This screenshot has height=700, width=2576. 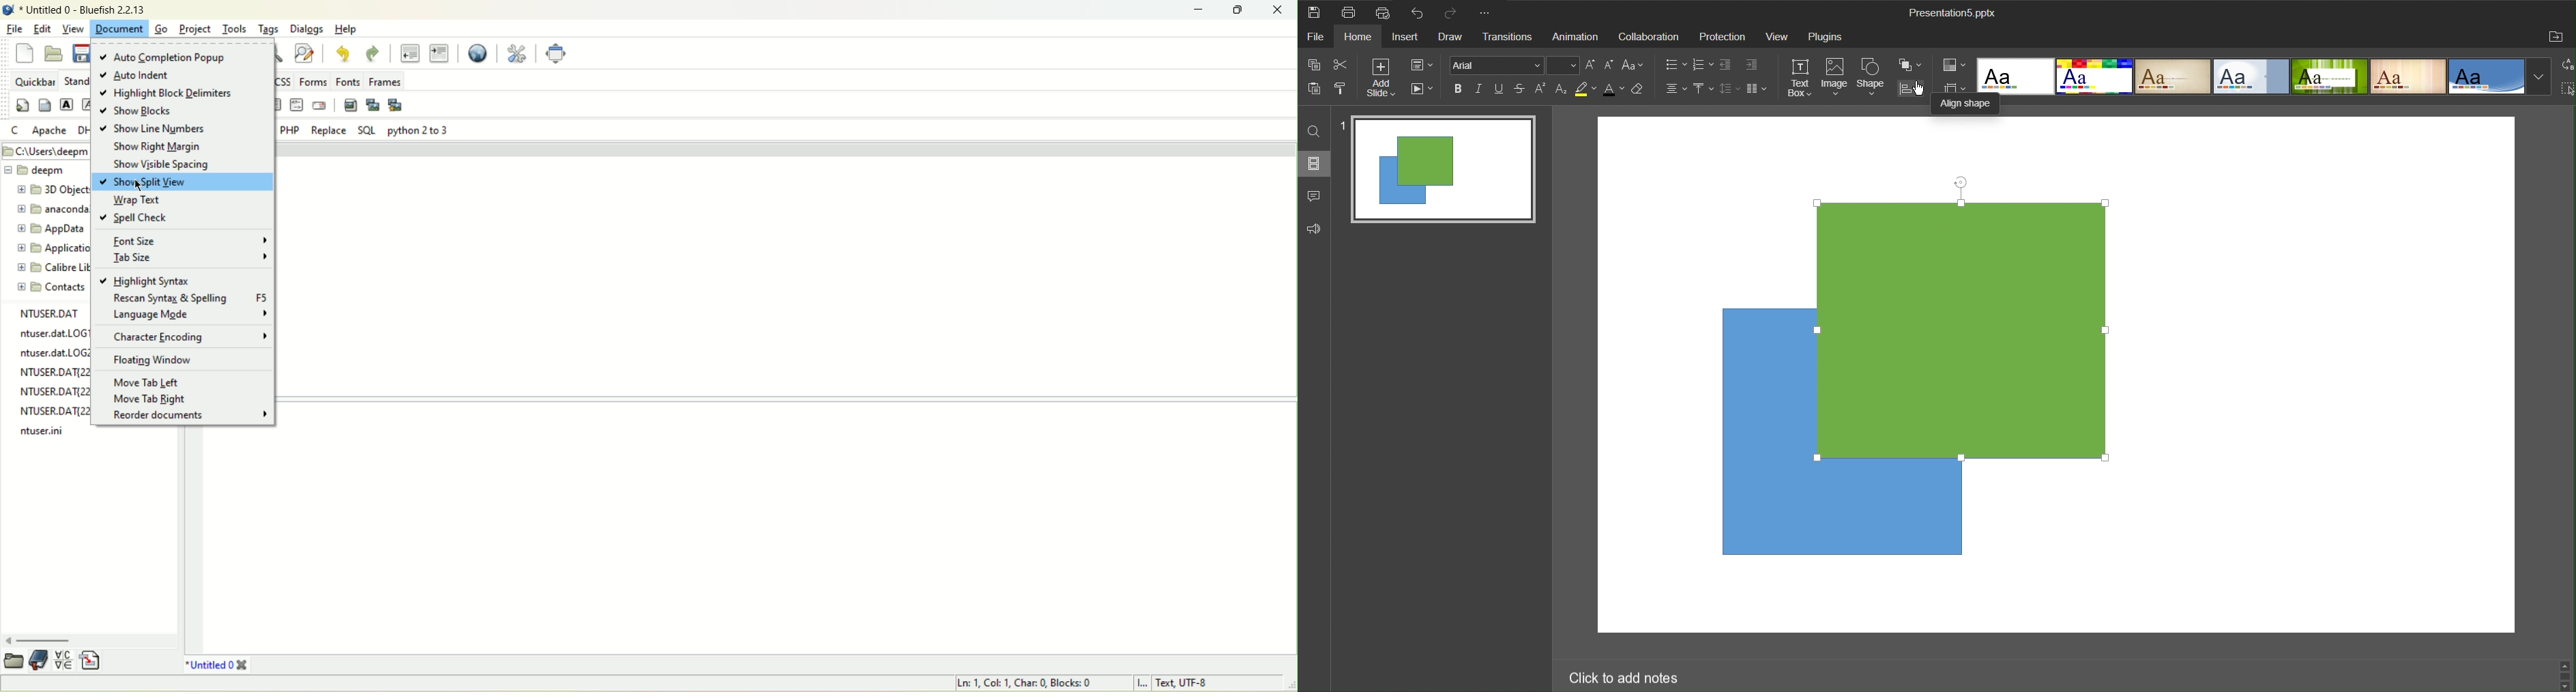 What do you see at coordinates (1421, 66) in the screenshot?
I see `Slide Settings` at bounding box center [1421, 66].